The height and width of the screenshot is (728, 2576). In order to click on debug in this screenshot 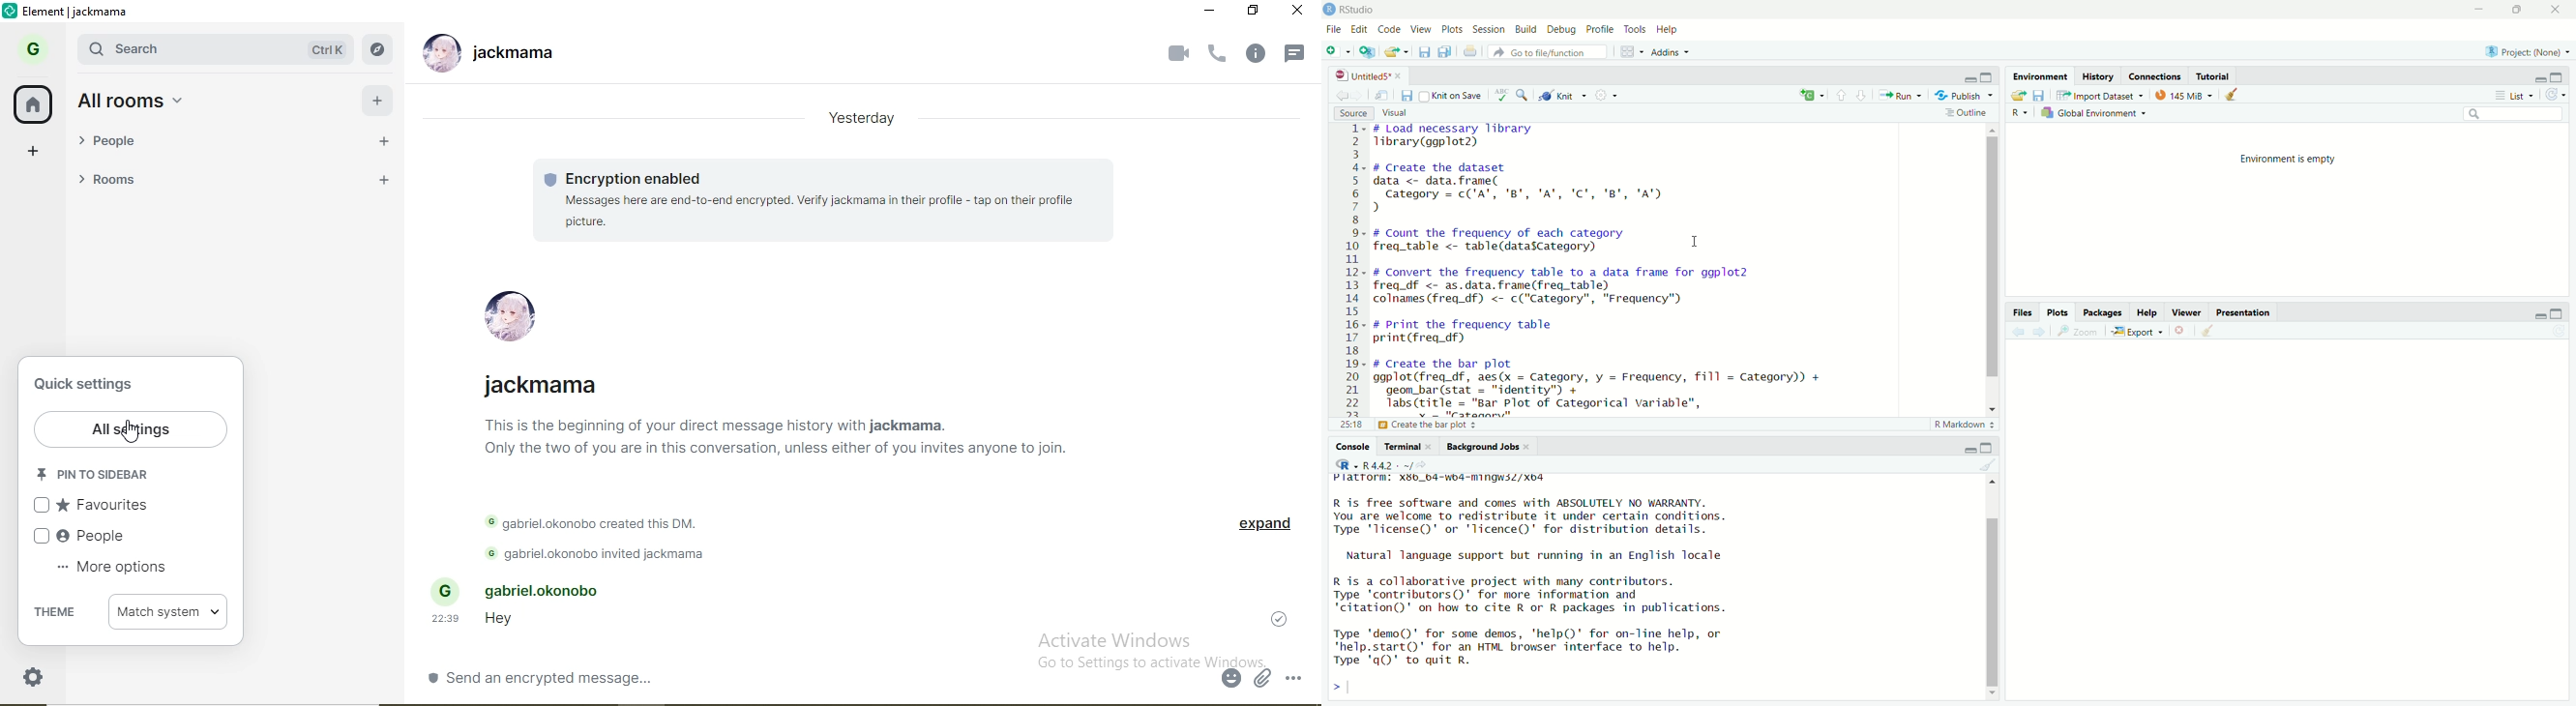, I will do `click(1561, 31)`.